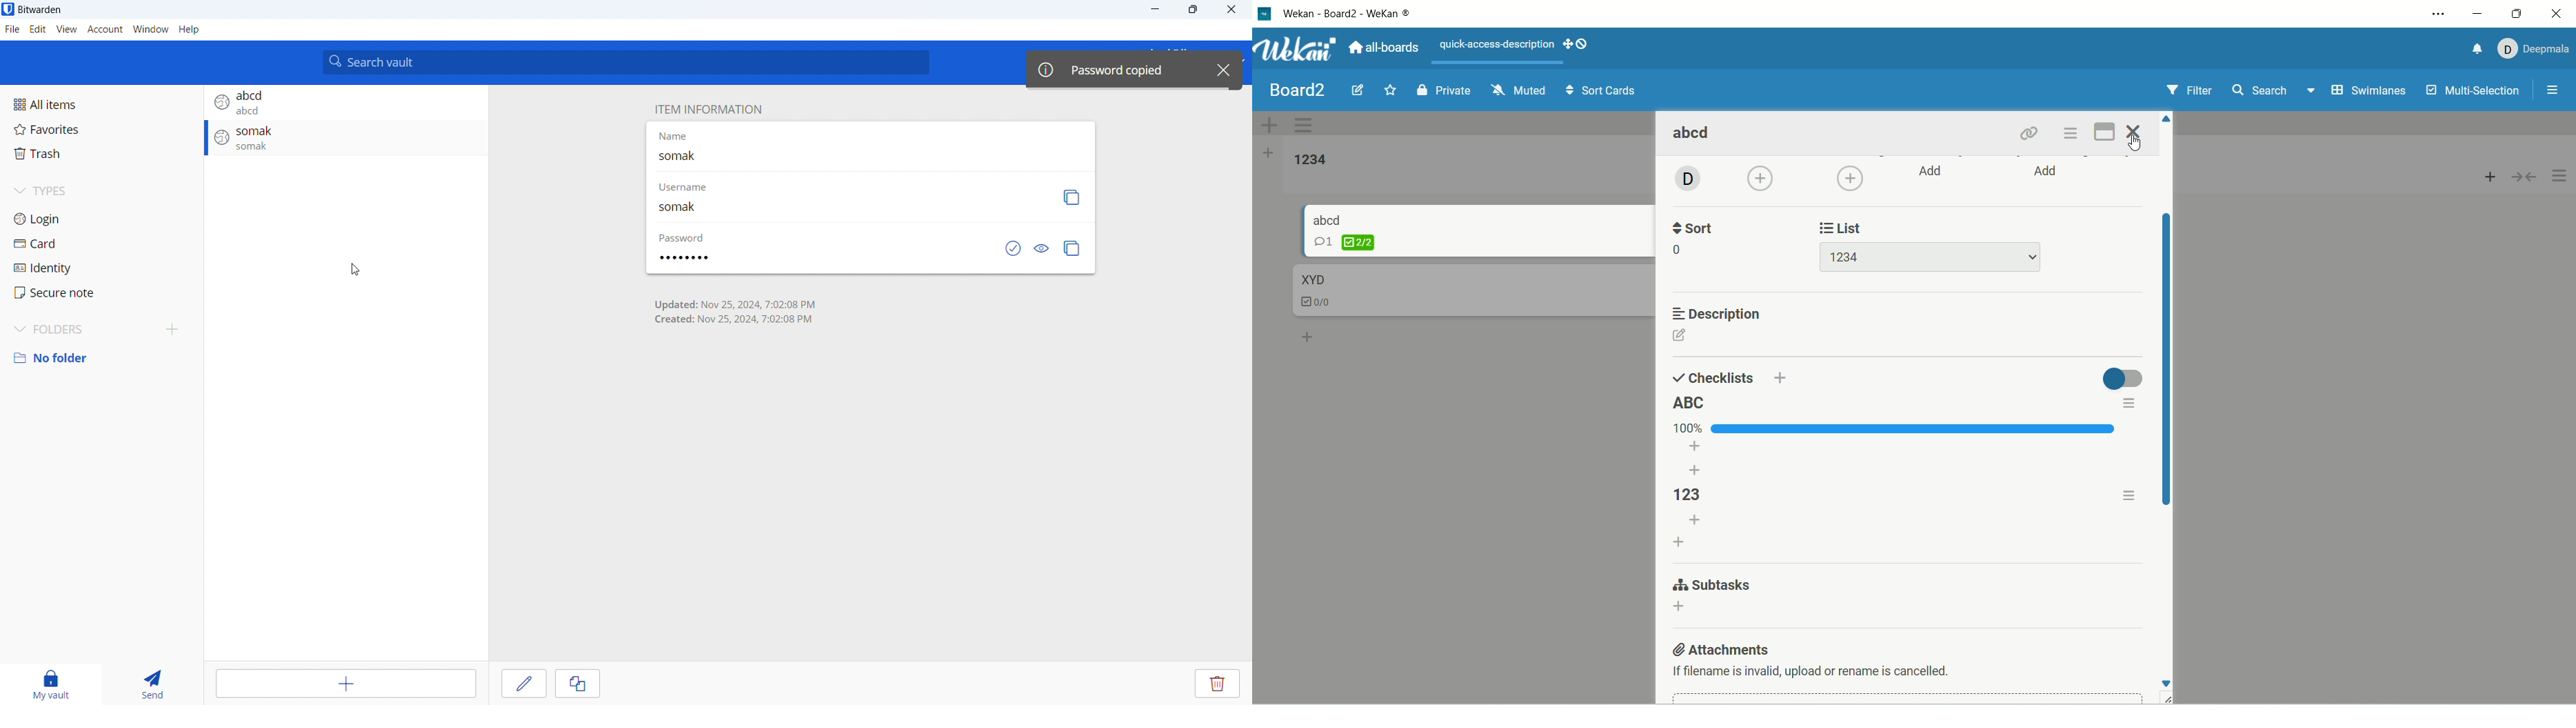 This screenshot has height=728, width=2576. What do you see at coordinates (373, 179) in the screenshot?
I see `edit` at bounding box center [373, 179].